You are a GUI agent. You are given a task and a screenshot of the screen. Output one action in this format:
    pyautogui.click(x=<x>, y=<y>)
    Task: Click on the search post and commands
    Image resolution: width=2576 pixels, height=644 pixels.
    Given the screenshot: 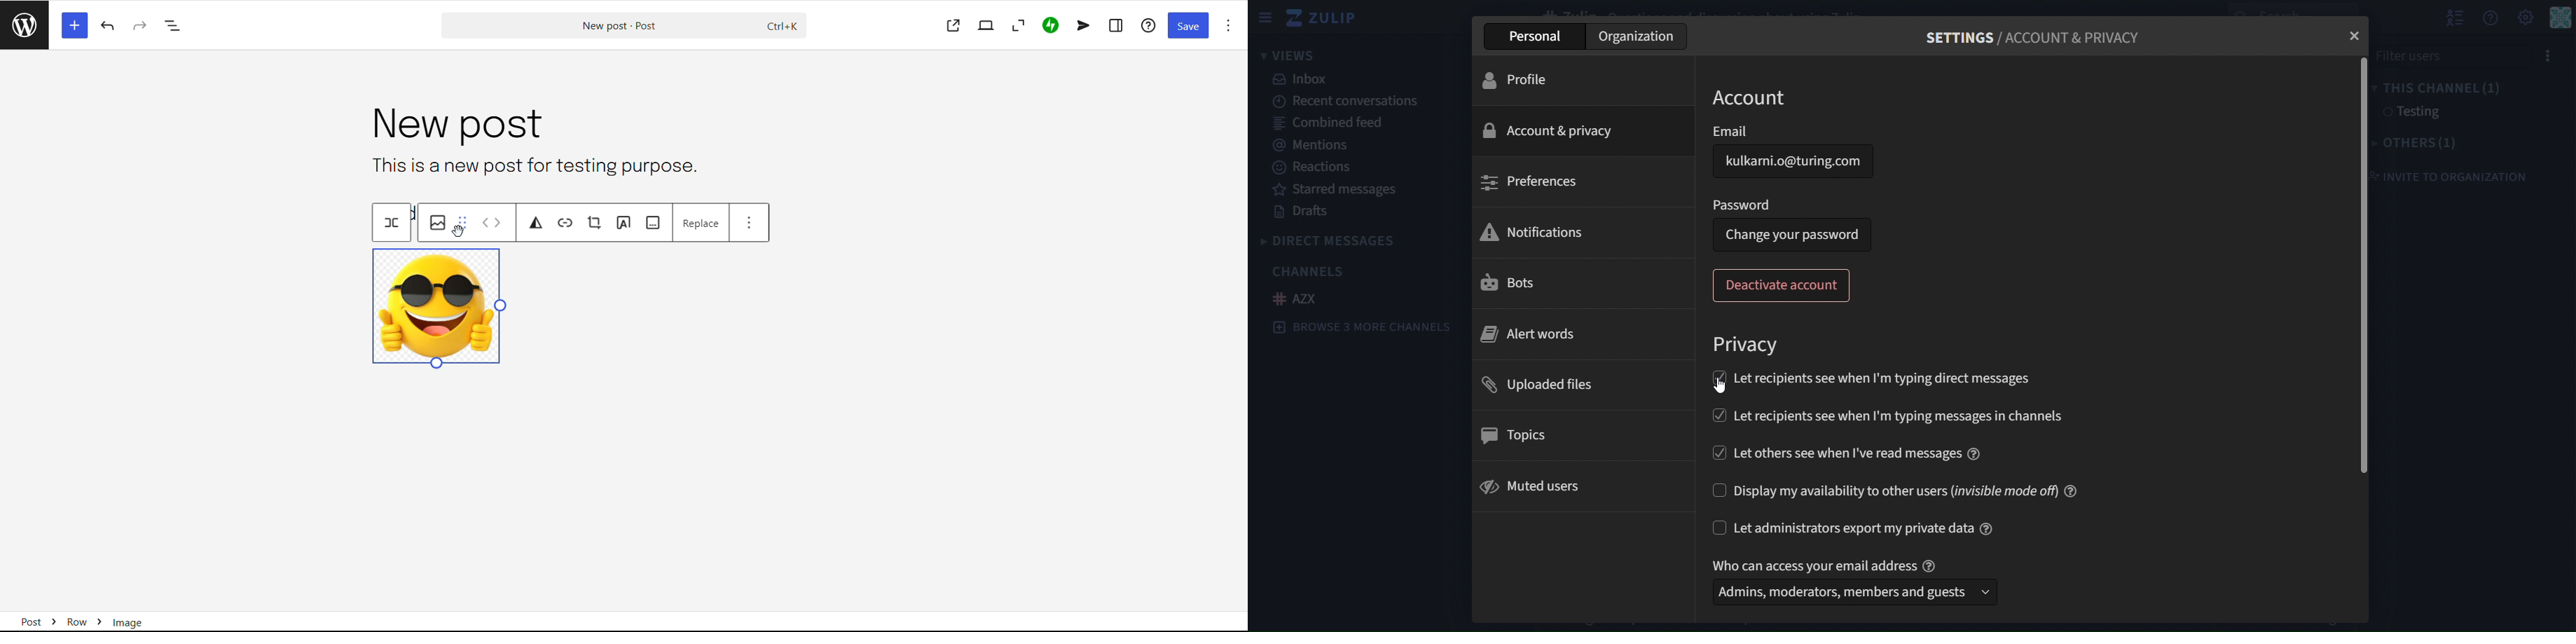 What is the action you would take?
    pyautogui.click(x=623, y=26)
    